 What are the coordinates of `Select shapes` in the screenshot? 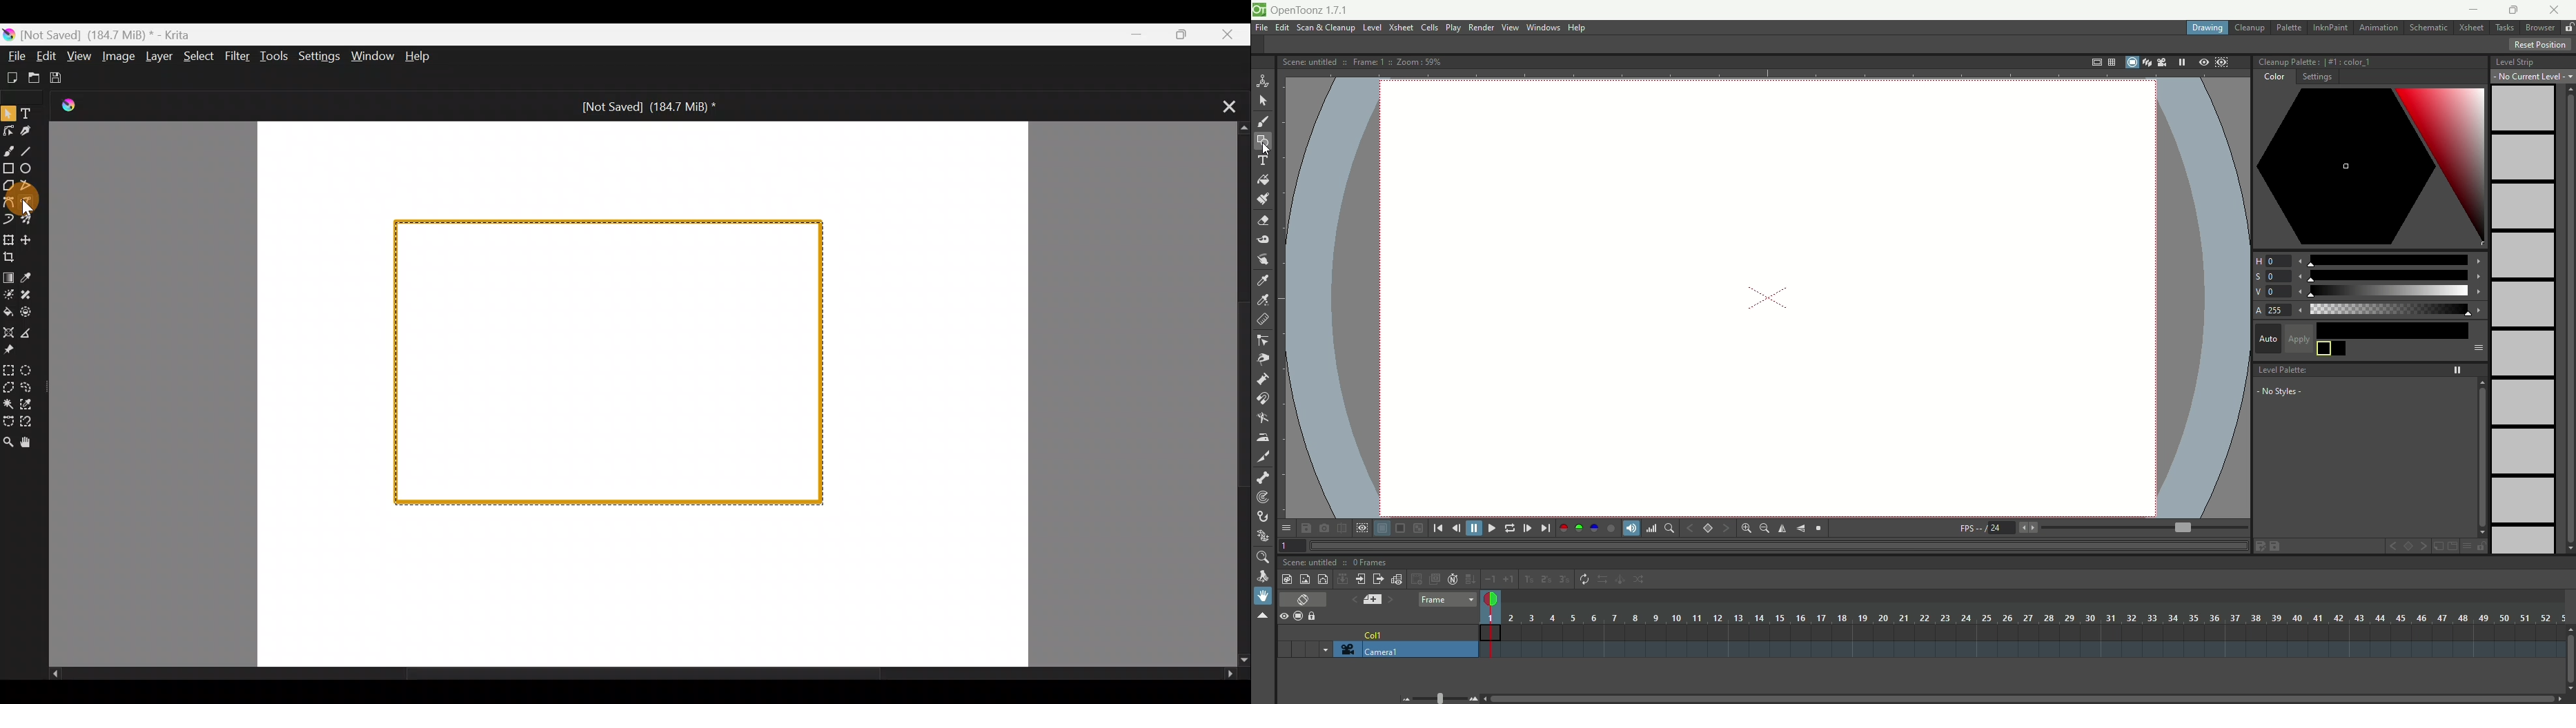 It's located at (9, 112).